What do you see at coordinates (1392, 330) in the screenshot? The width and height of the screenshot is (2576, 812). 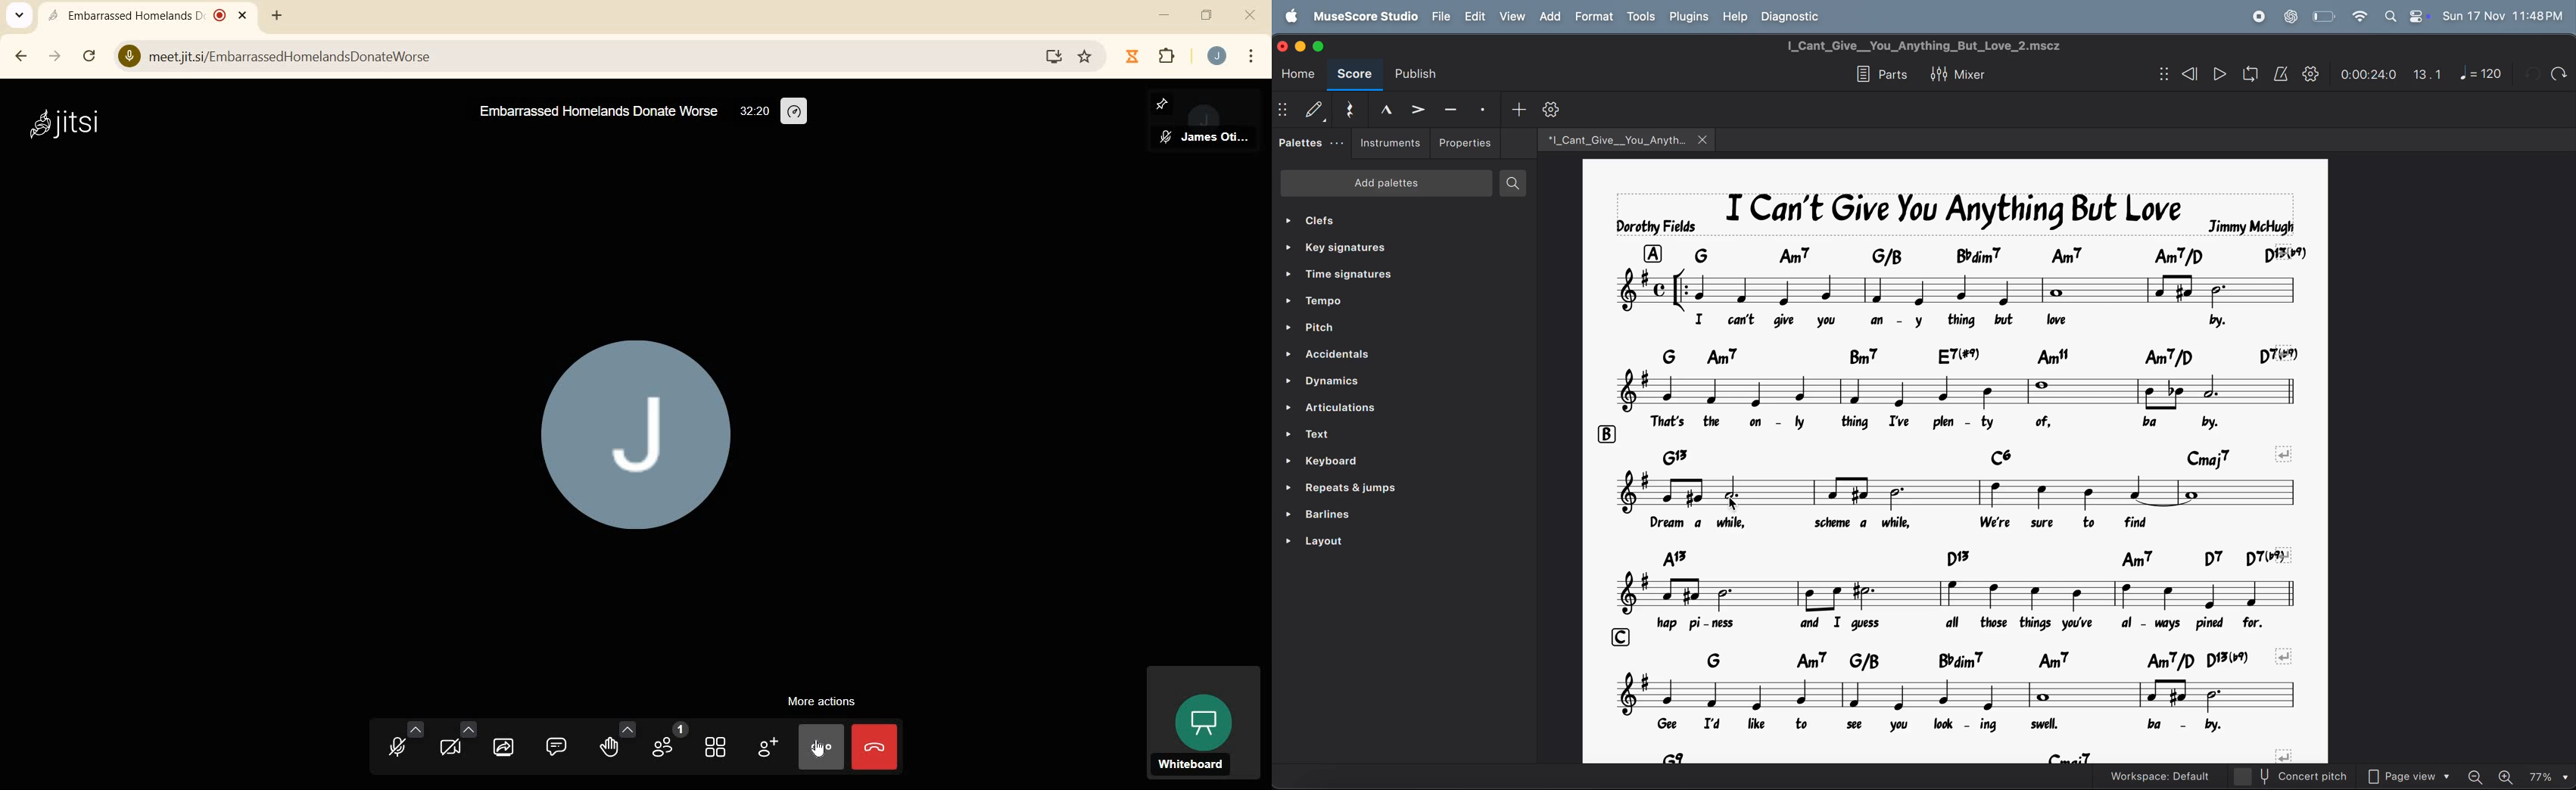 I see `pitch` at bounding box center [1392, 330].